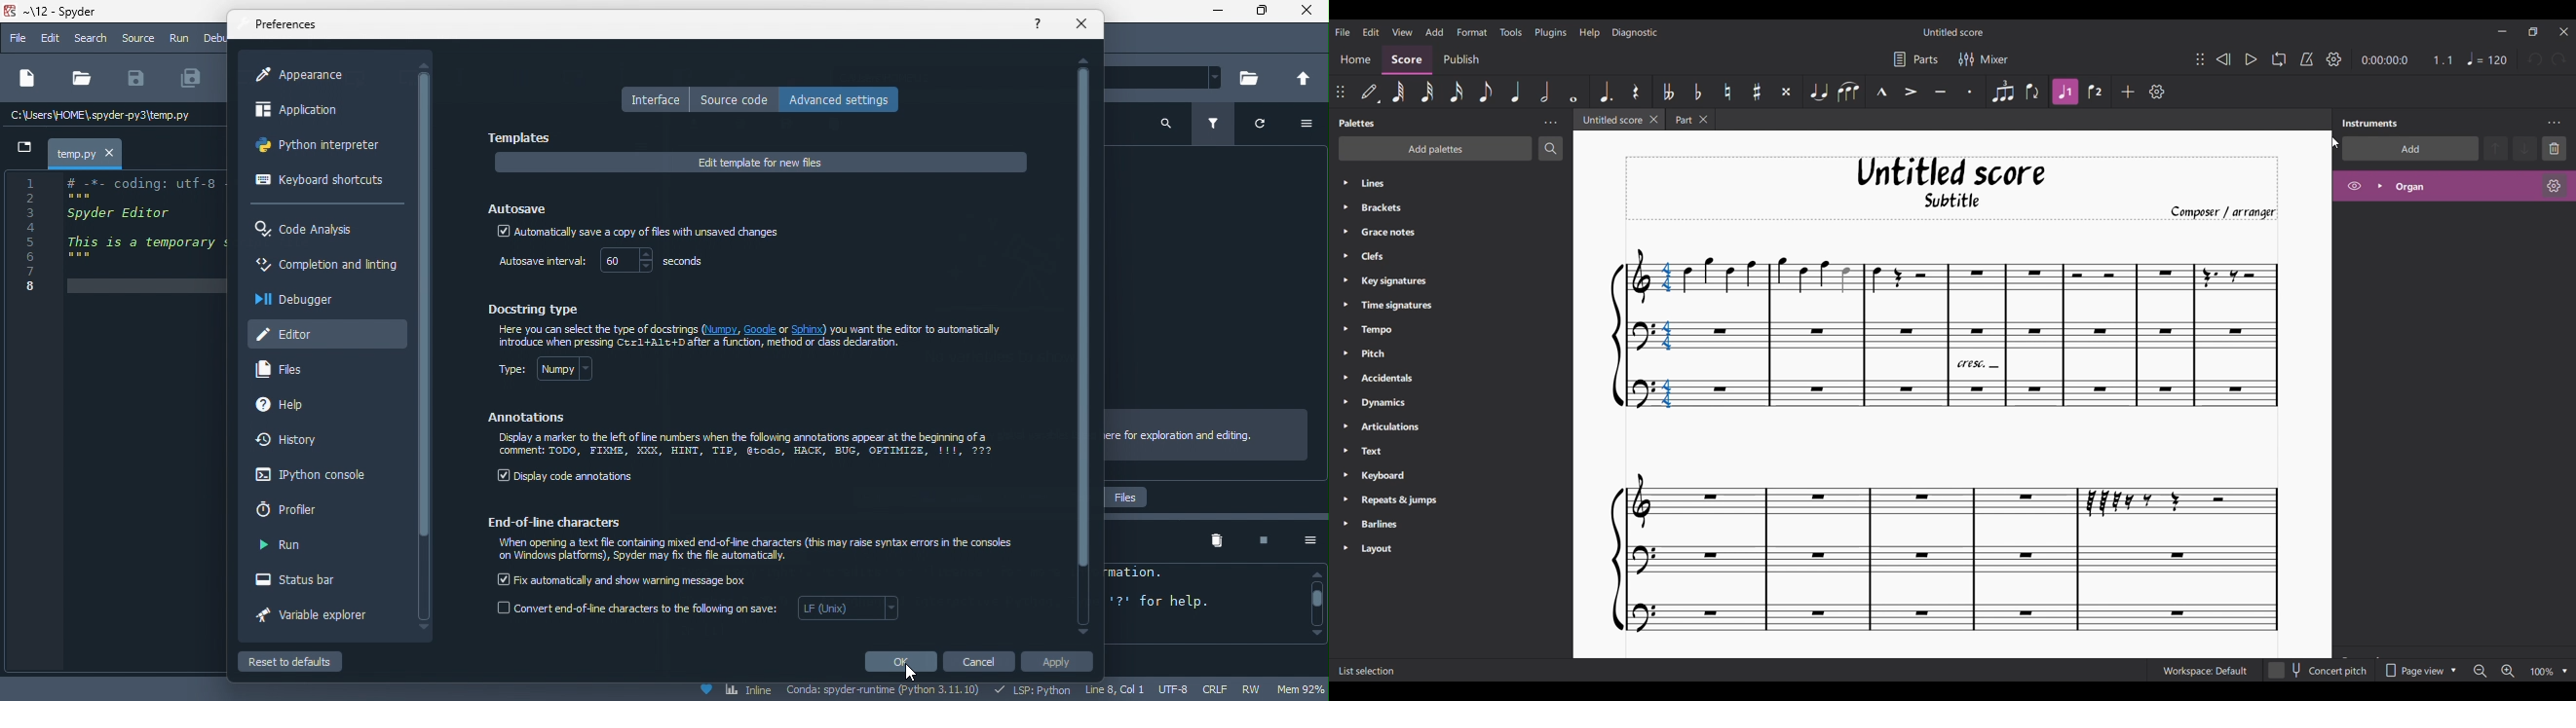 The height and width of the screenshot is (728, 2576). I want to click on debug, so click(214, 37).